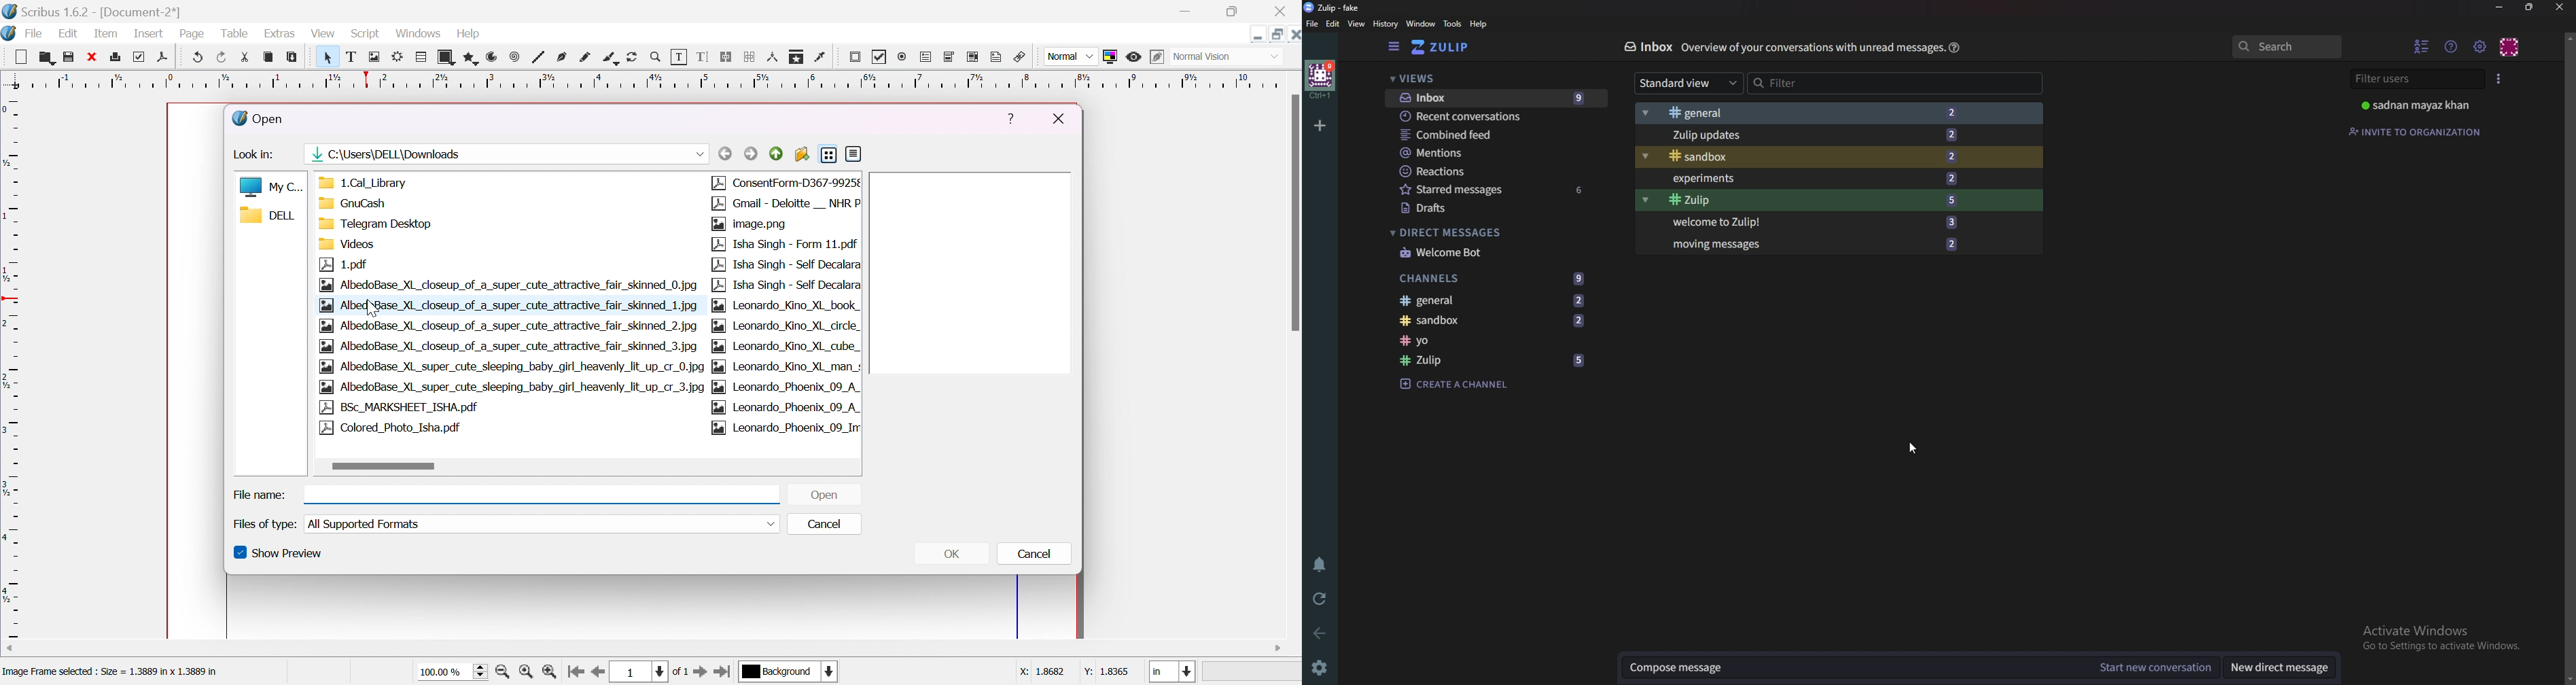 Image resolution: width=2576 pixels, height=700 pixels. What do you see at coordinates (1135, 57) in the screenshot?
I see `preview mode` at bounding box center [1135, 57].